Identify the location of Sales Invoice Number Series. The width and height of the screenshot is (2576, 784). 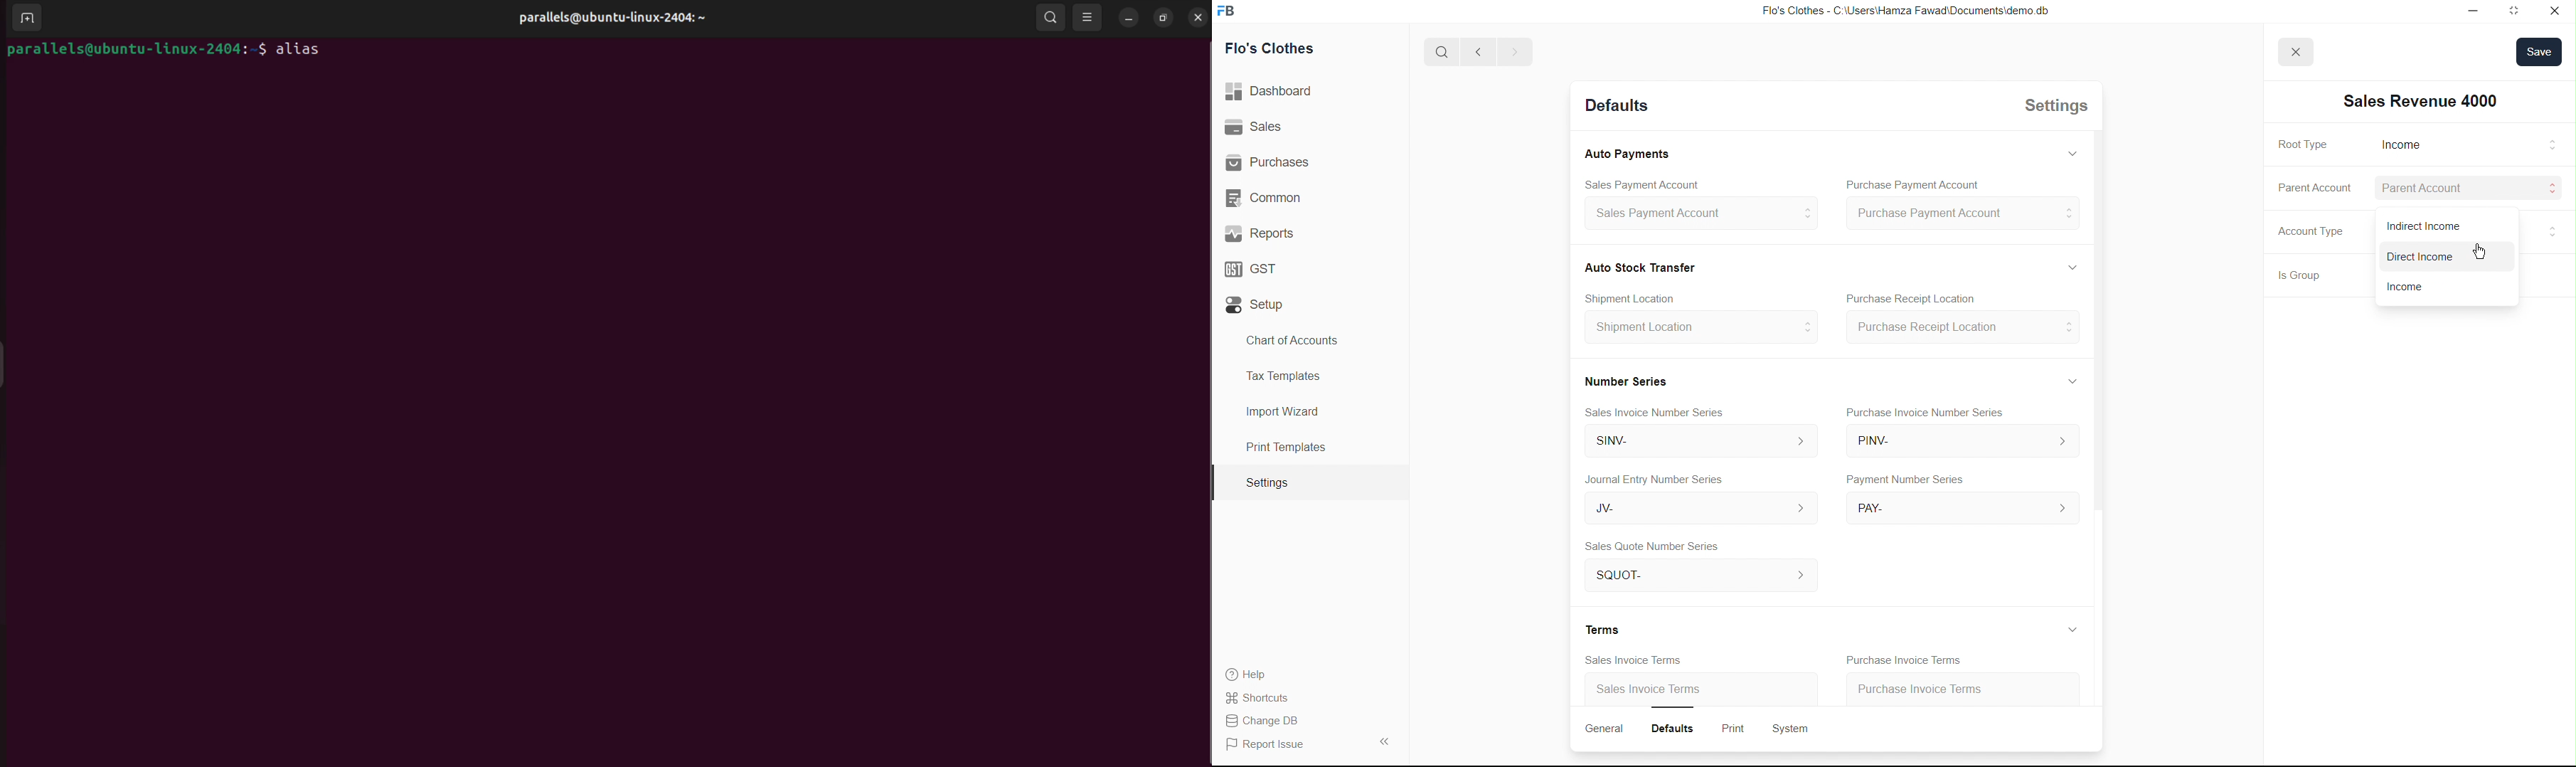
(1660, 410).